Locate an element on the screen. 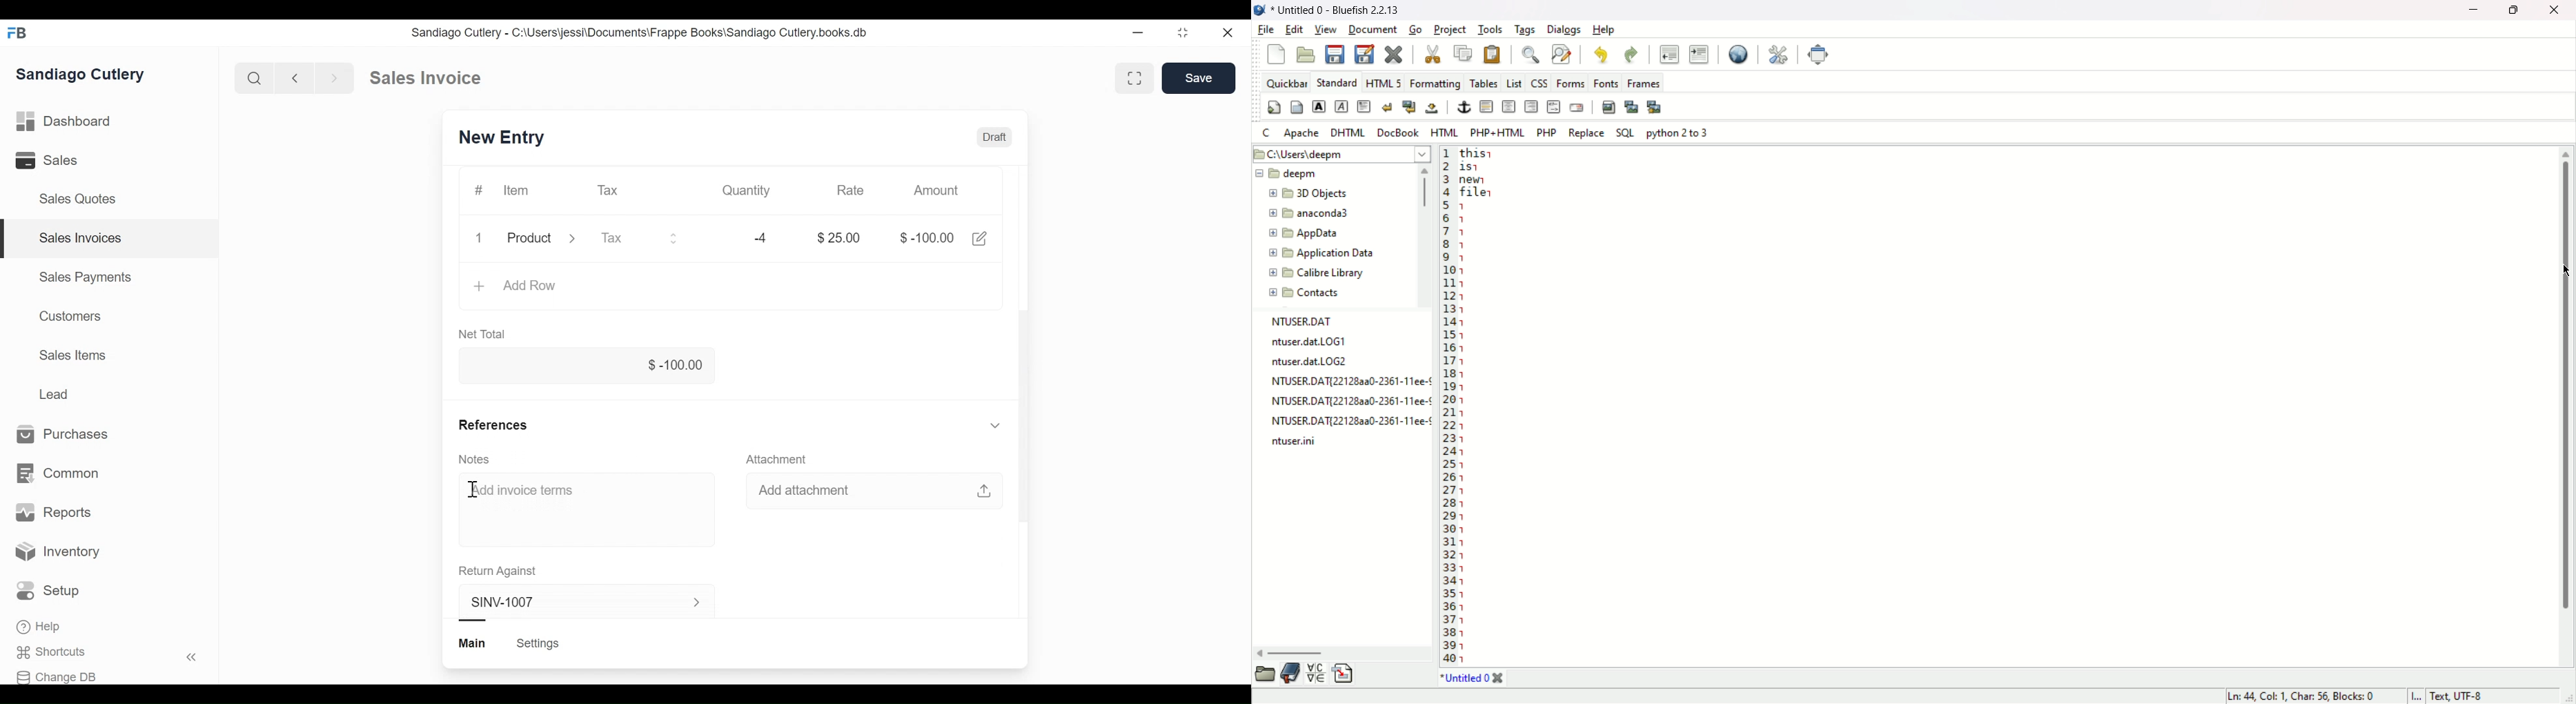 This screenshot has height=728, width=2576. minimize is located at coordinates (2477, 10).